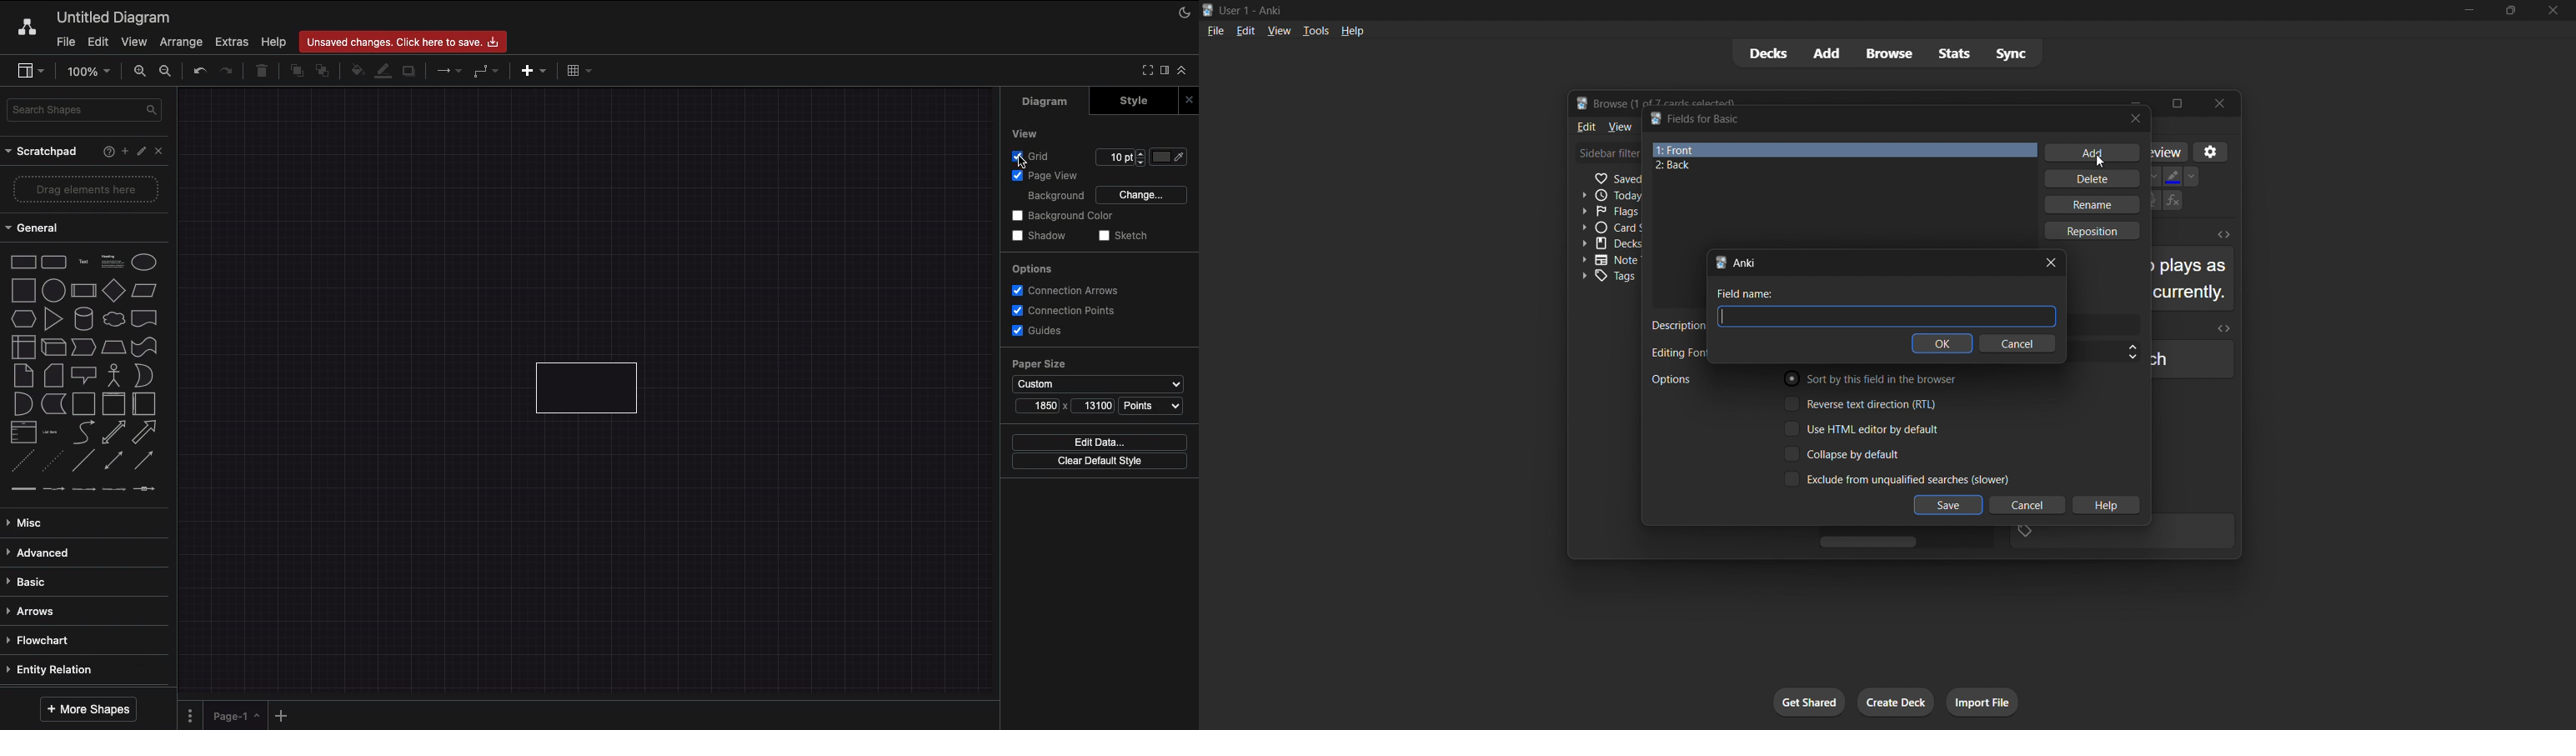  Describe the element at coordinates (1696, 379) in the screenshot. I see `Options` at that location.